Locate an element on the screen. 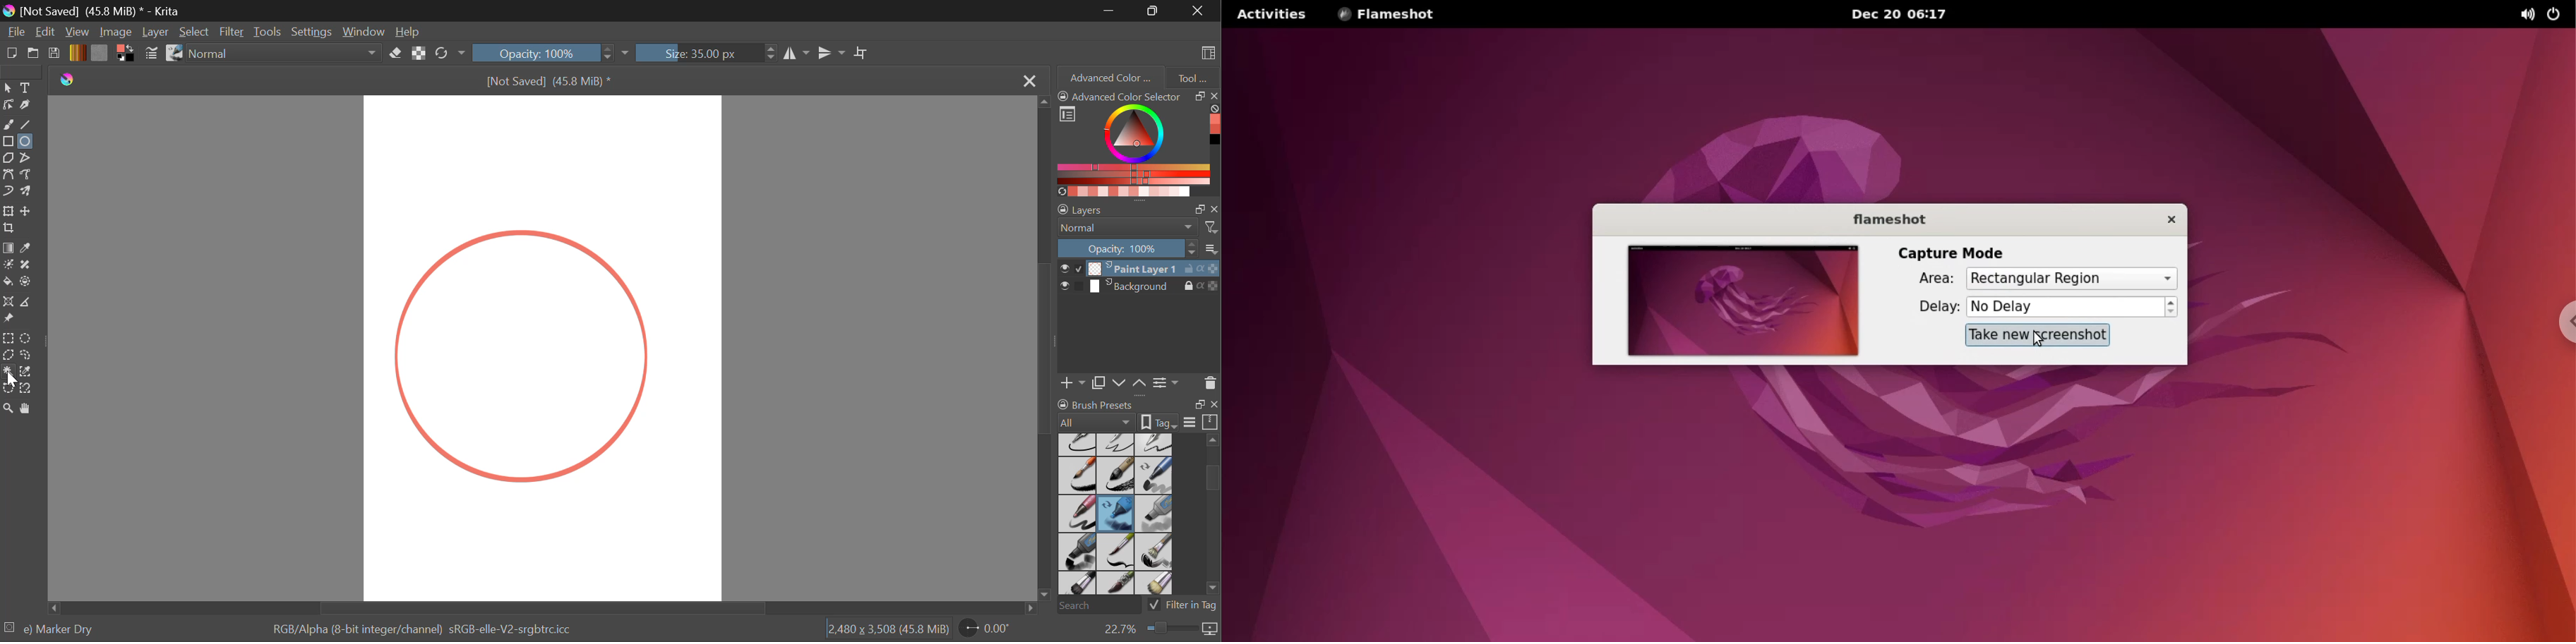 The height and width of the screenshot is (644, 2576). Brush Settings is located at coordinates (151, 54).